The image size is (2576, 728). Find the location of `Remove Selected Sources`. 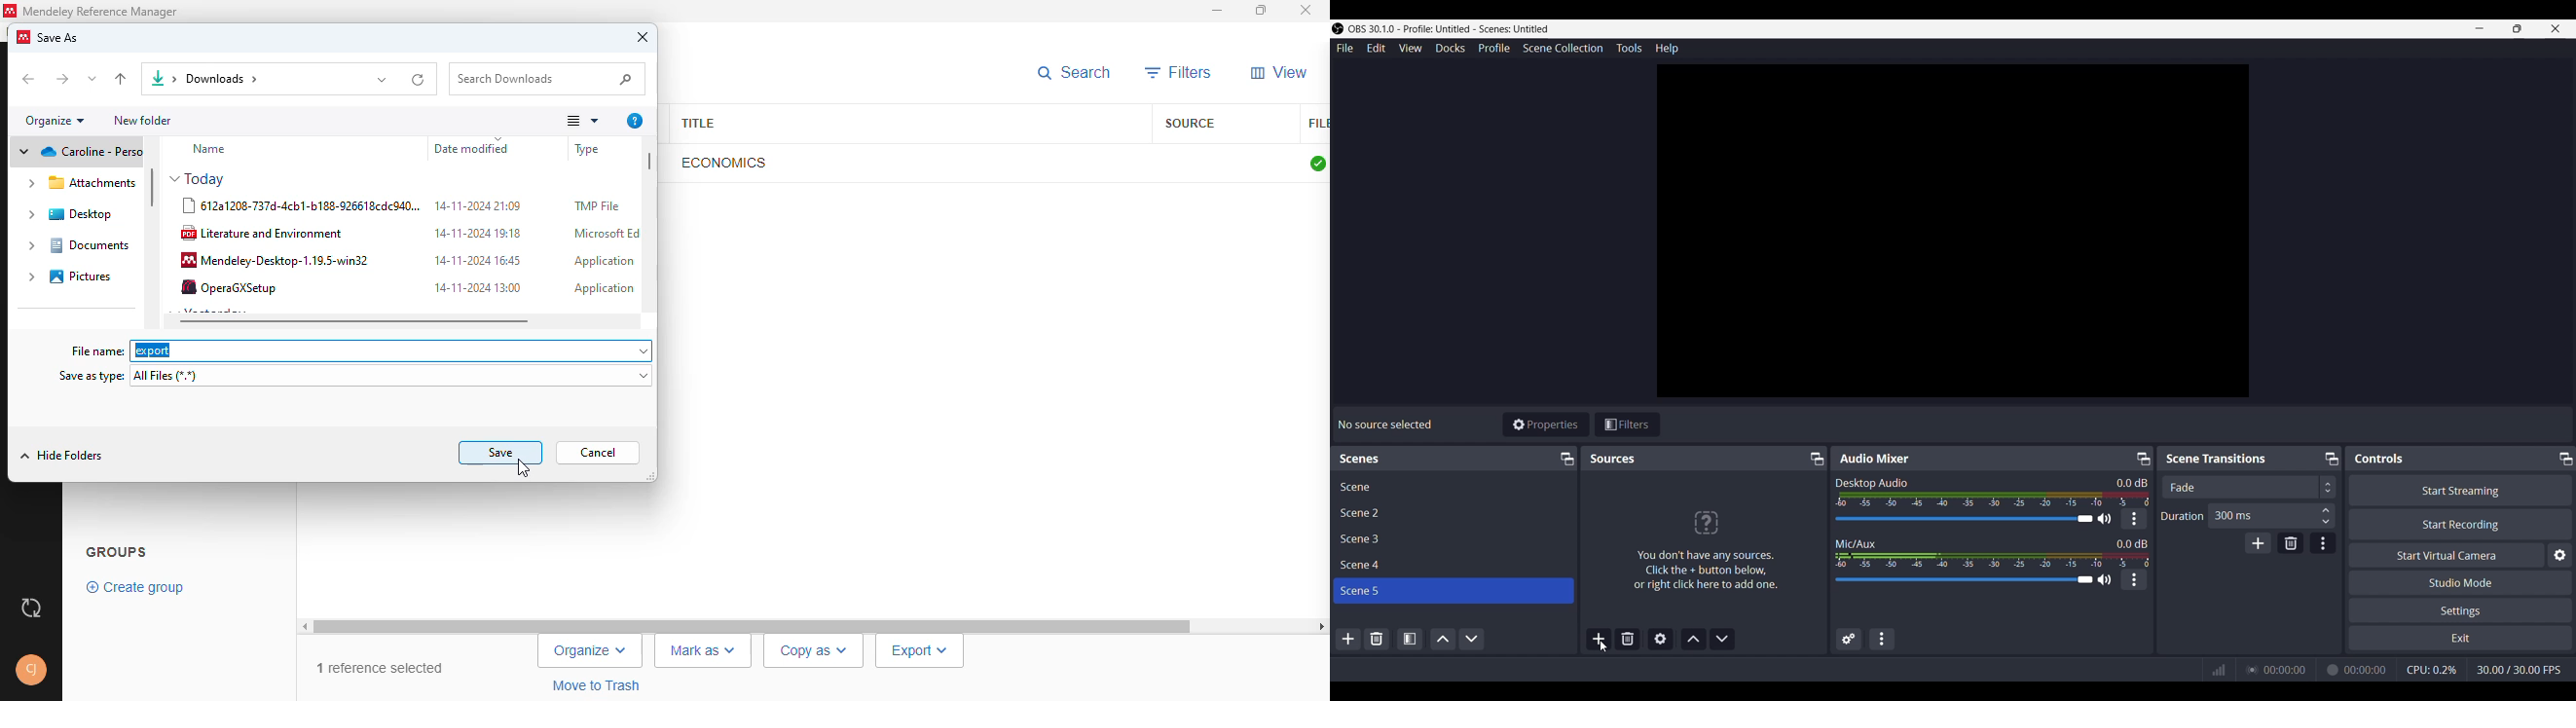

Remove Selected Sources is located at coordinates (1626, 639).